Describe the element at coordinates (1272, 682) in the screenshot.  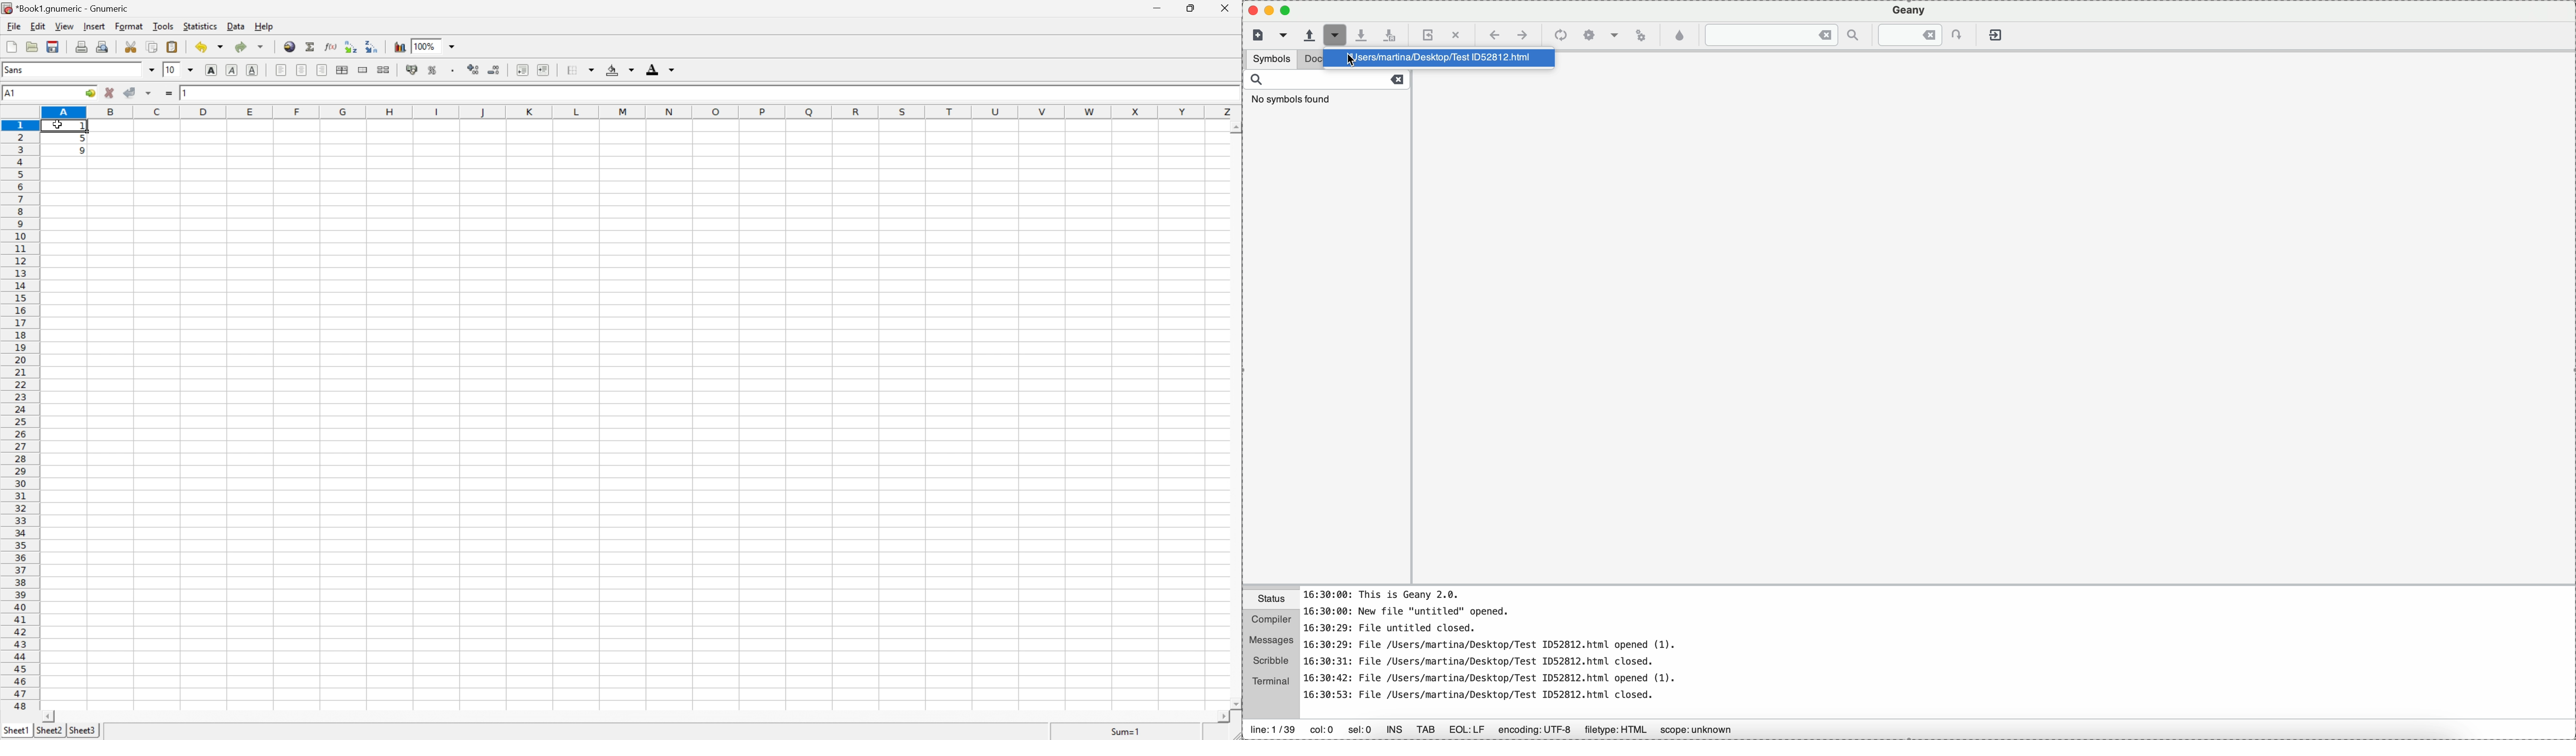
I see `terminal` at that location.